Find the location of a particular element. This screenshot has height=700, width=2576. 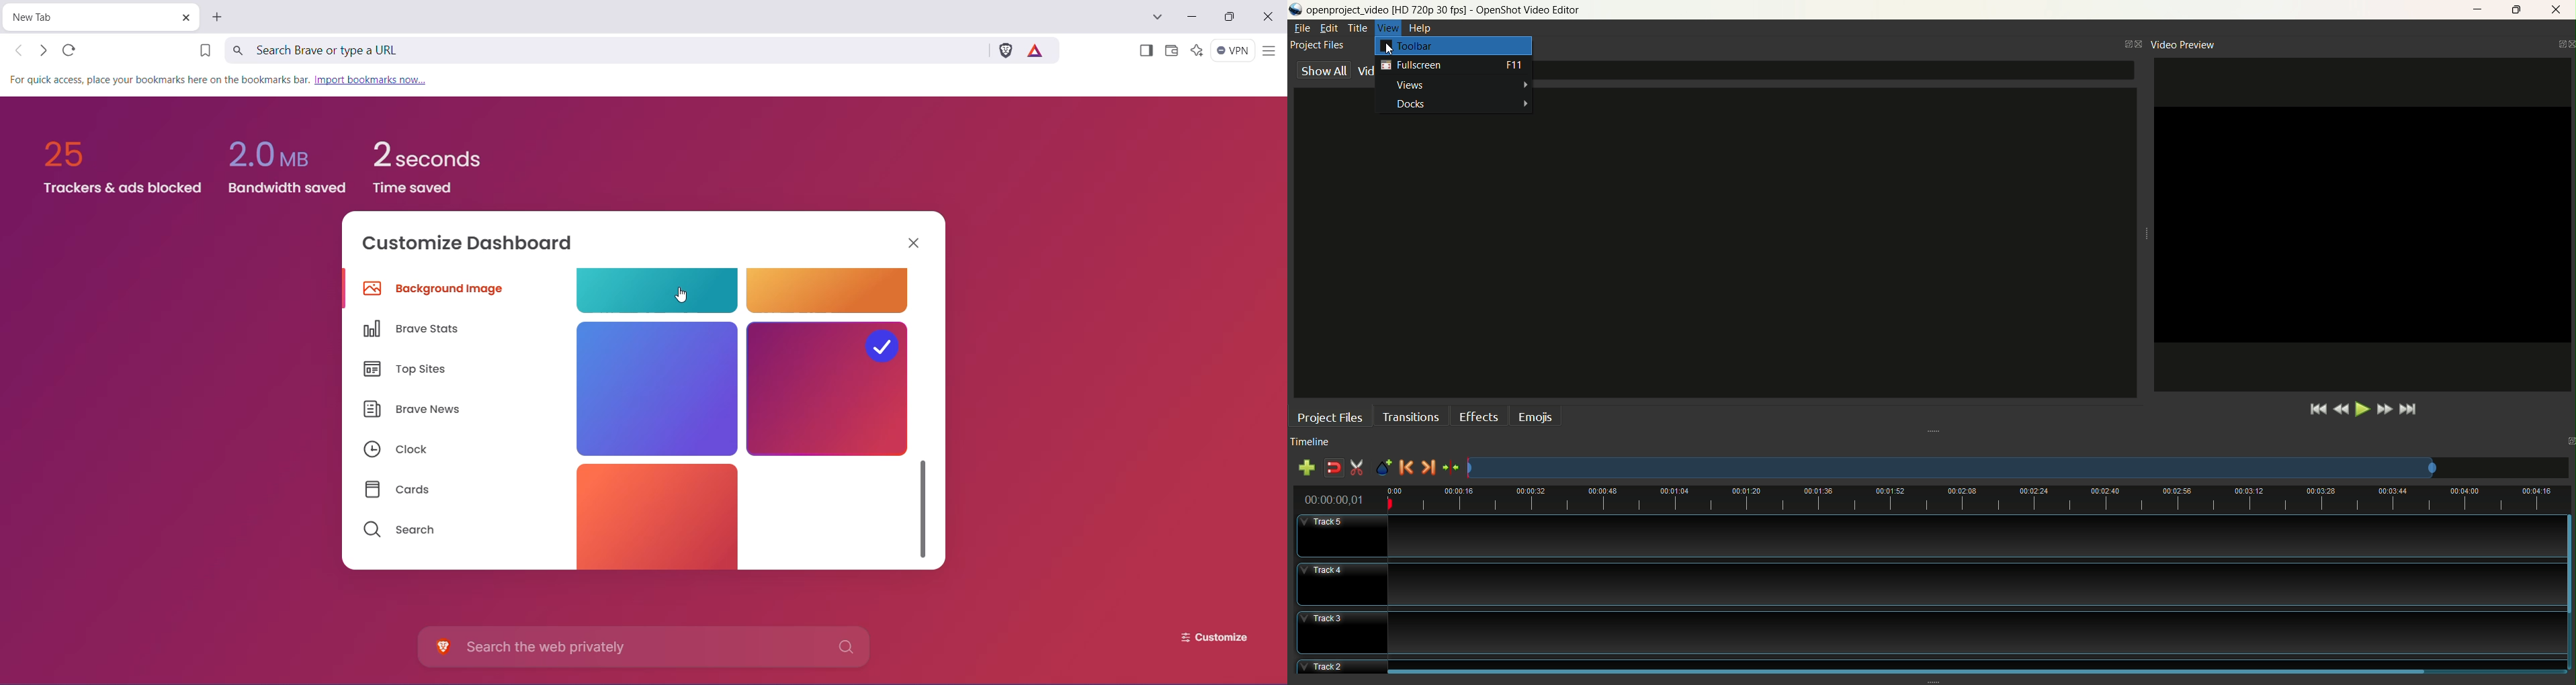

close is located at coordinates (2557, 11).